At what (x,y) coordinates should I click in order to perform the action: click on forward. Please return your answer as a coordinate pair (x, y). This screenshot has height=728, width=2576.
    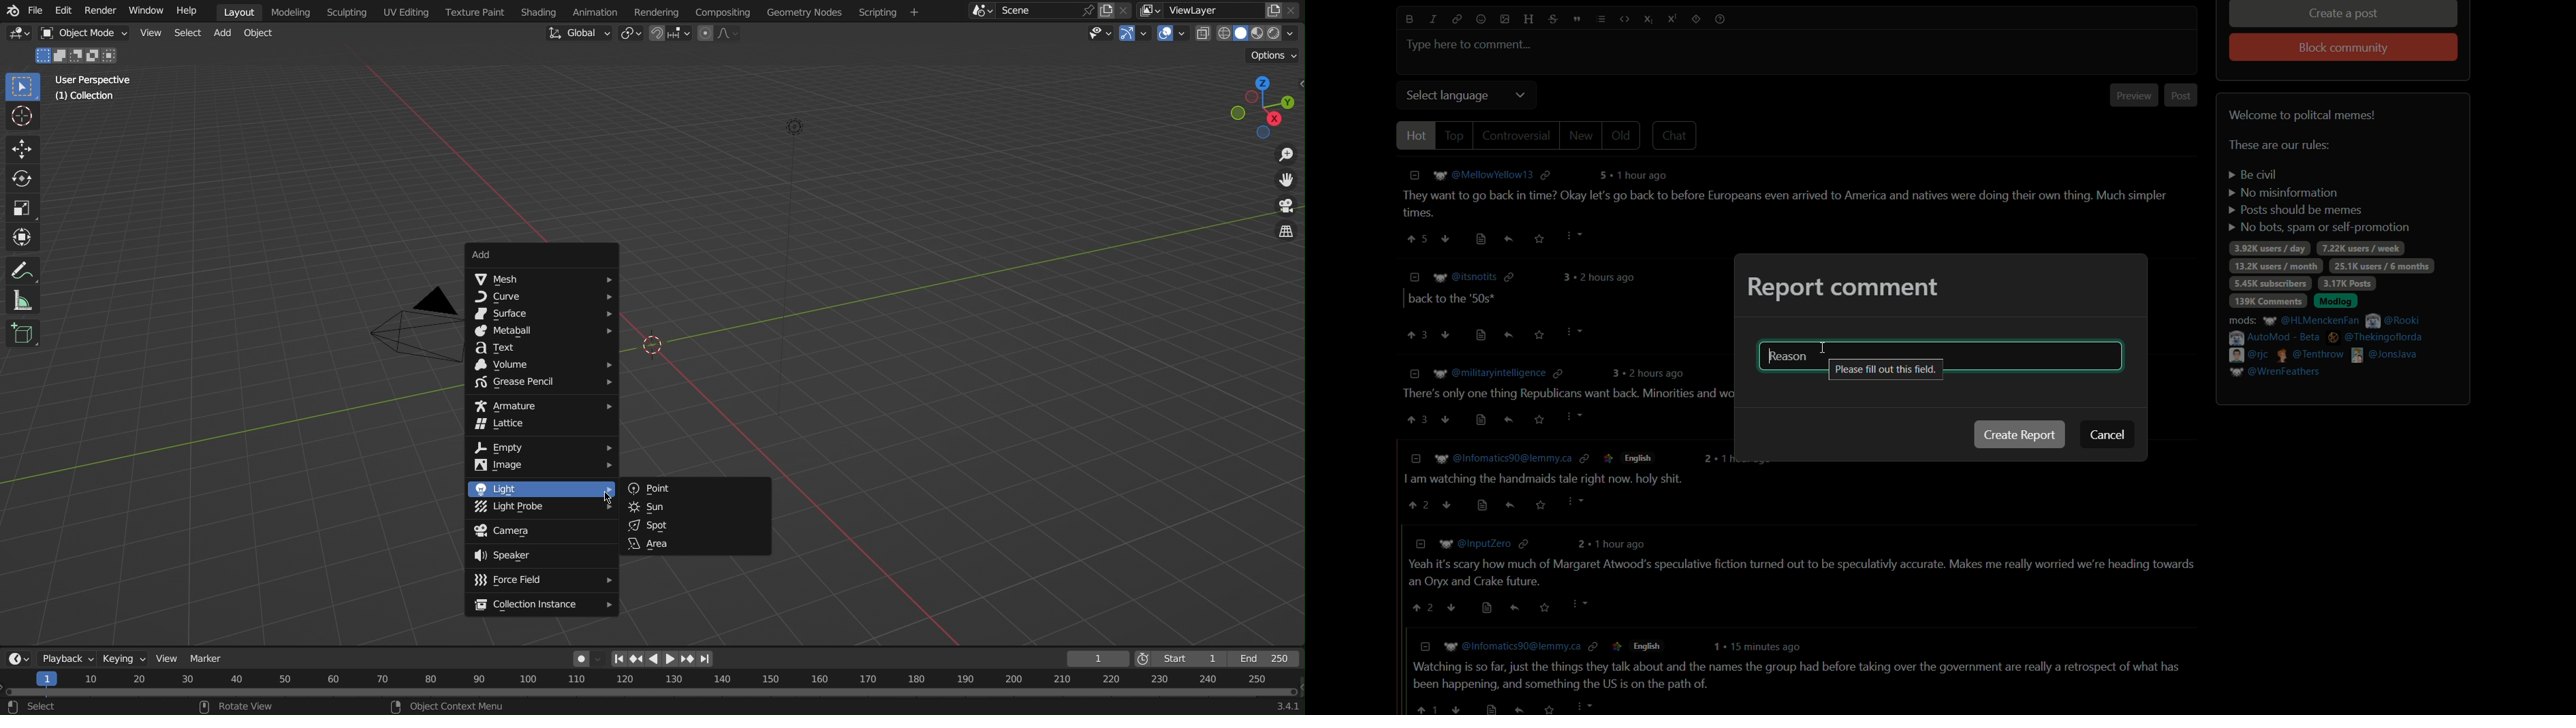
    Looking at the image, I should click on (689, 659).